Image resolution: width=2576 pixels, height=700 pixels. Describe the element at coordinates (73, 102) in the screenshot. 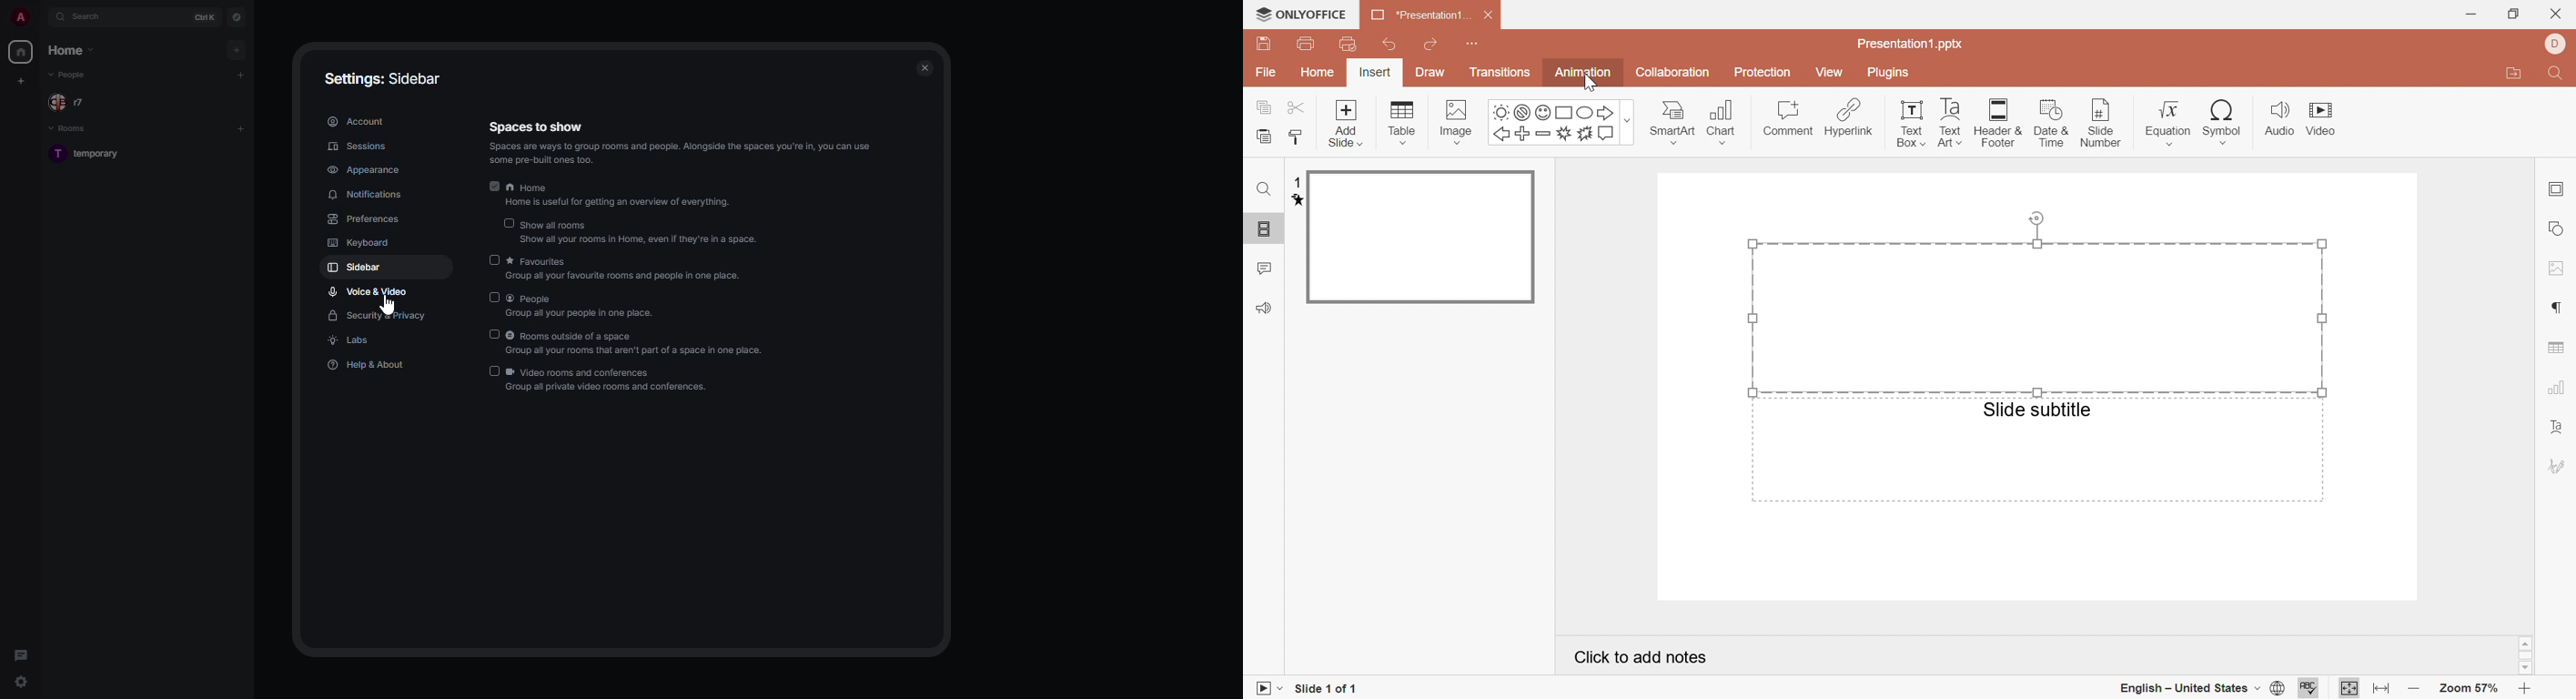

I see `people` at that location.